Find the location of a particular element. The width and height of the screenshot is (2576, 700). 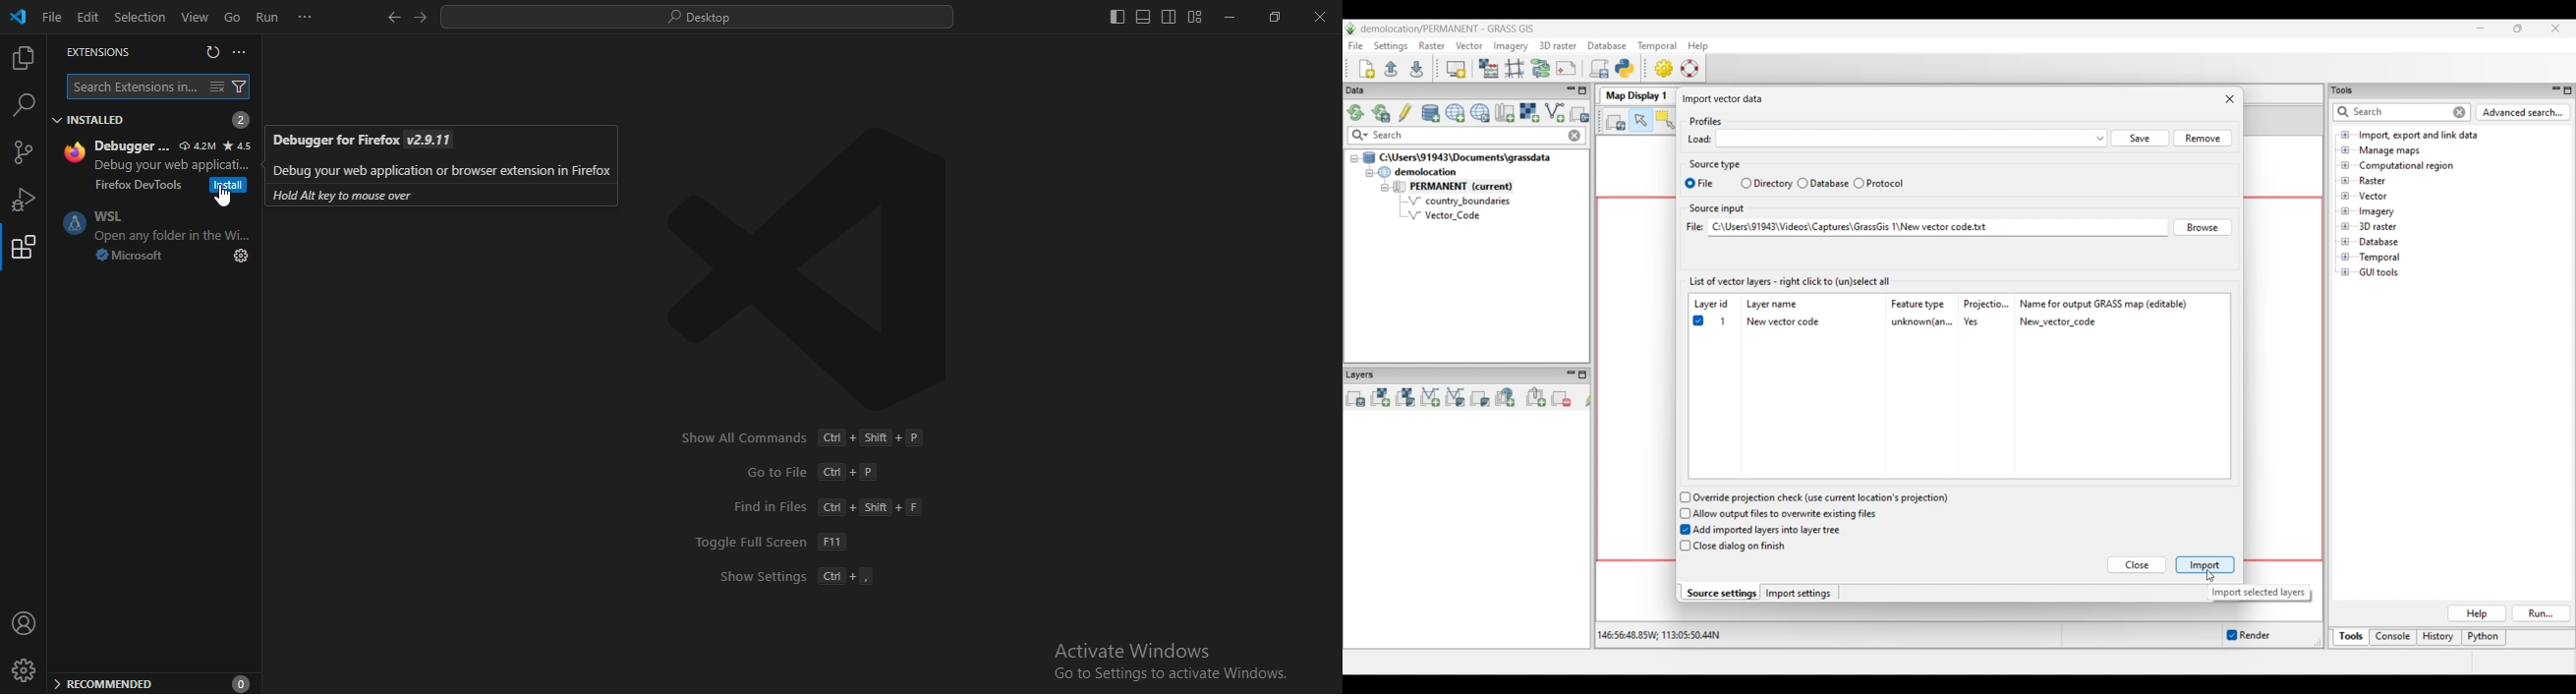

views and more actions is located at coordinates (241, 52).